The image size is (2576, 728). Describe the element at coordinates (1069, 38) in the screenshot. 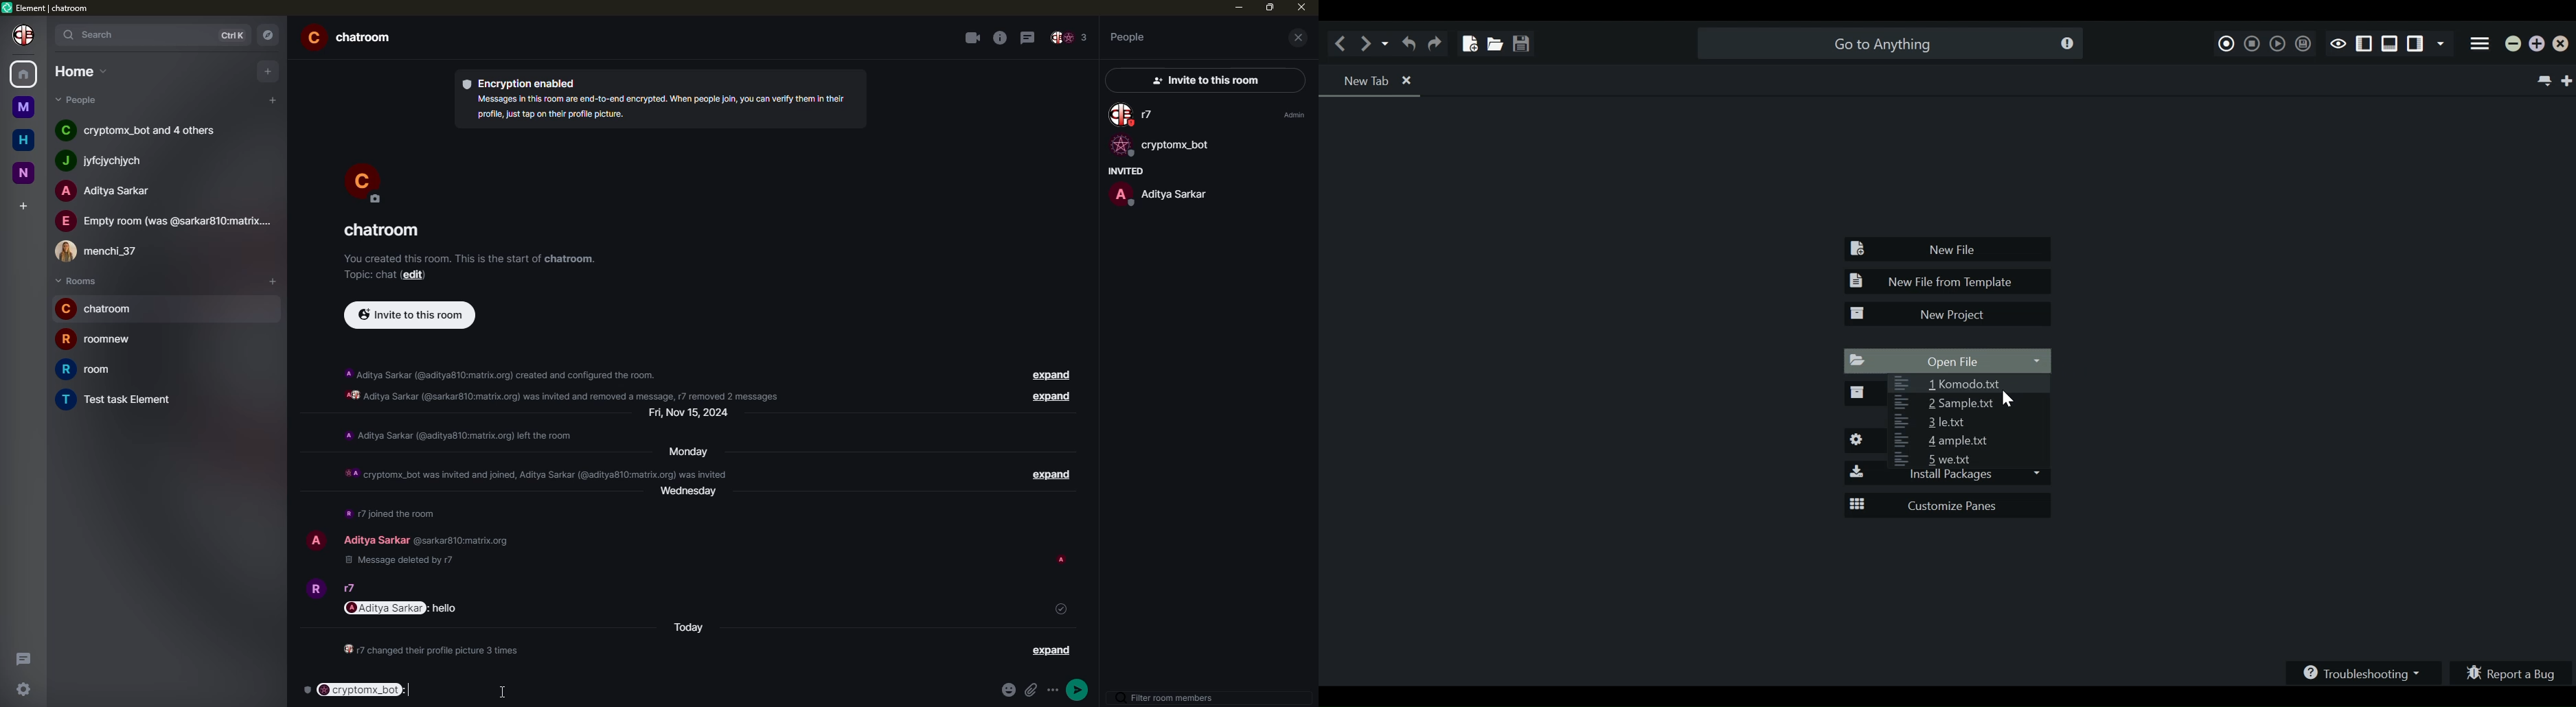

I see `people` at that location.